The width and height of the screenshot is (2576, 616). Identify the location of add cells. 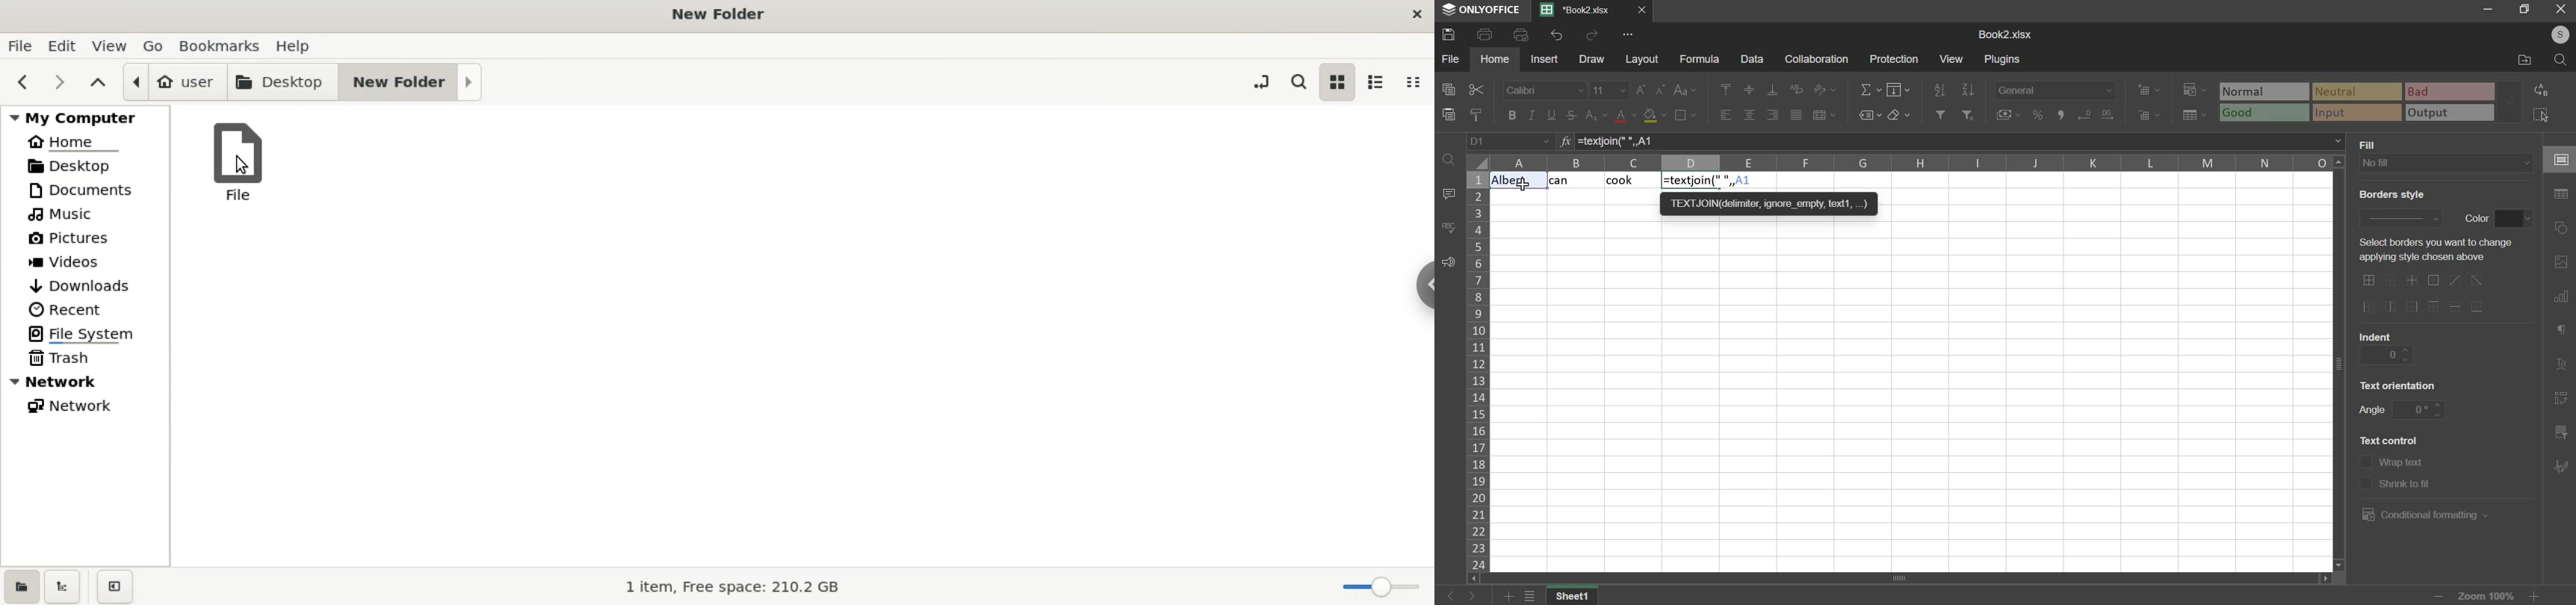
(2149, 89).